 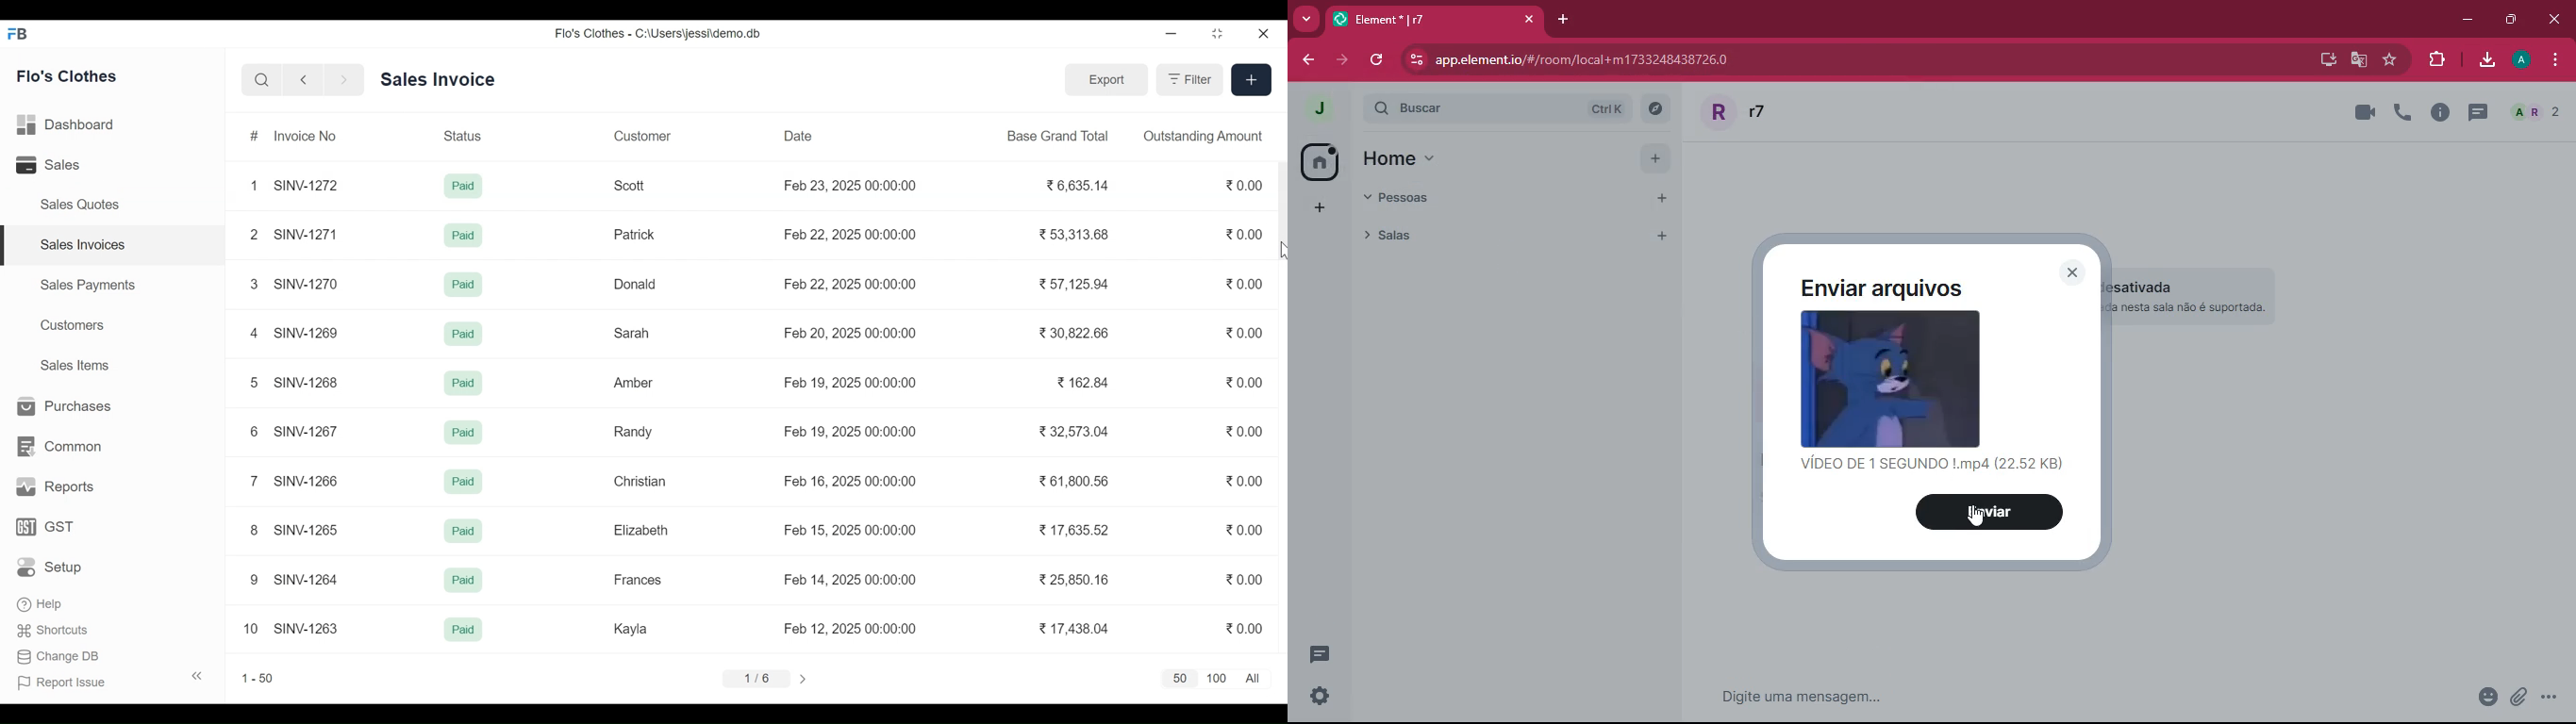 What do you see at coordinates (1992, 512) in the screenshot?
I see `ilaviar` at bounding box center [1992, 512].